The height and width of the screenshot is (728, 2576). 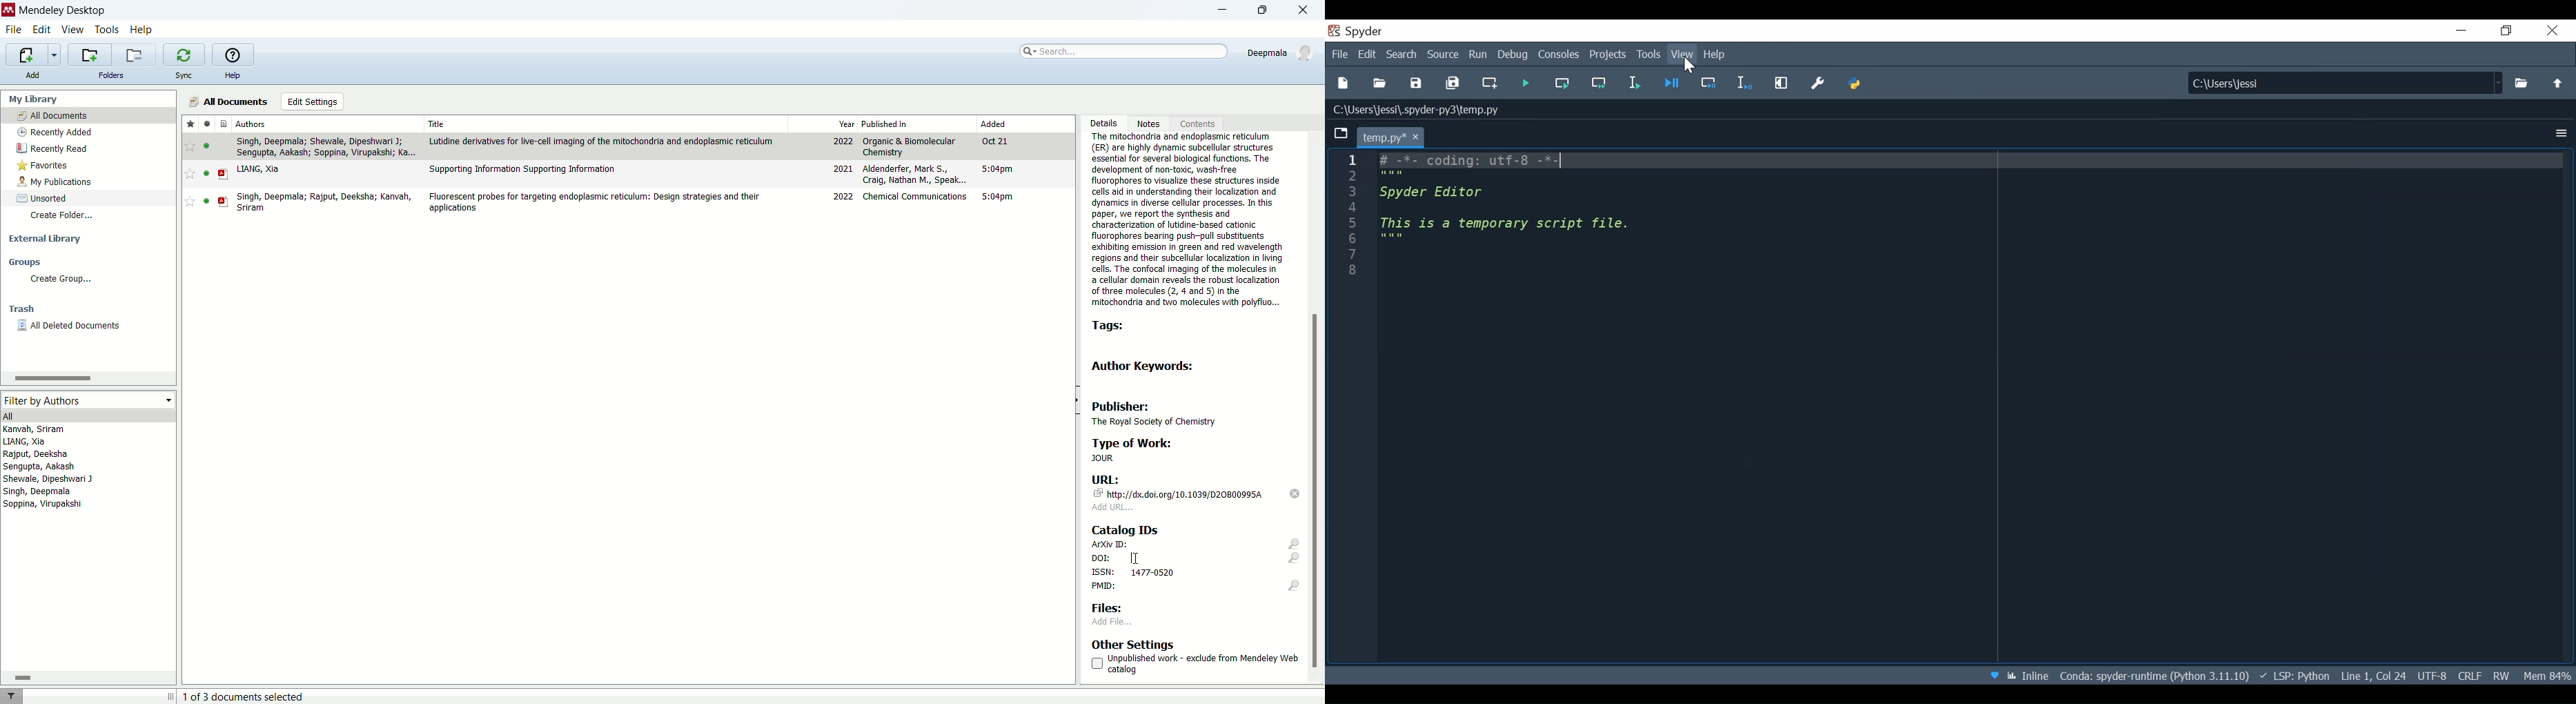 What do you see at coordinates (46, 239) in the screenshot?
I see `external library` at bounding box center [46, 239].